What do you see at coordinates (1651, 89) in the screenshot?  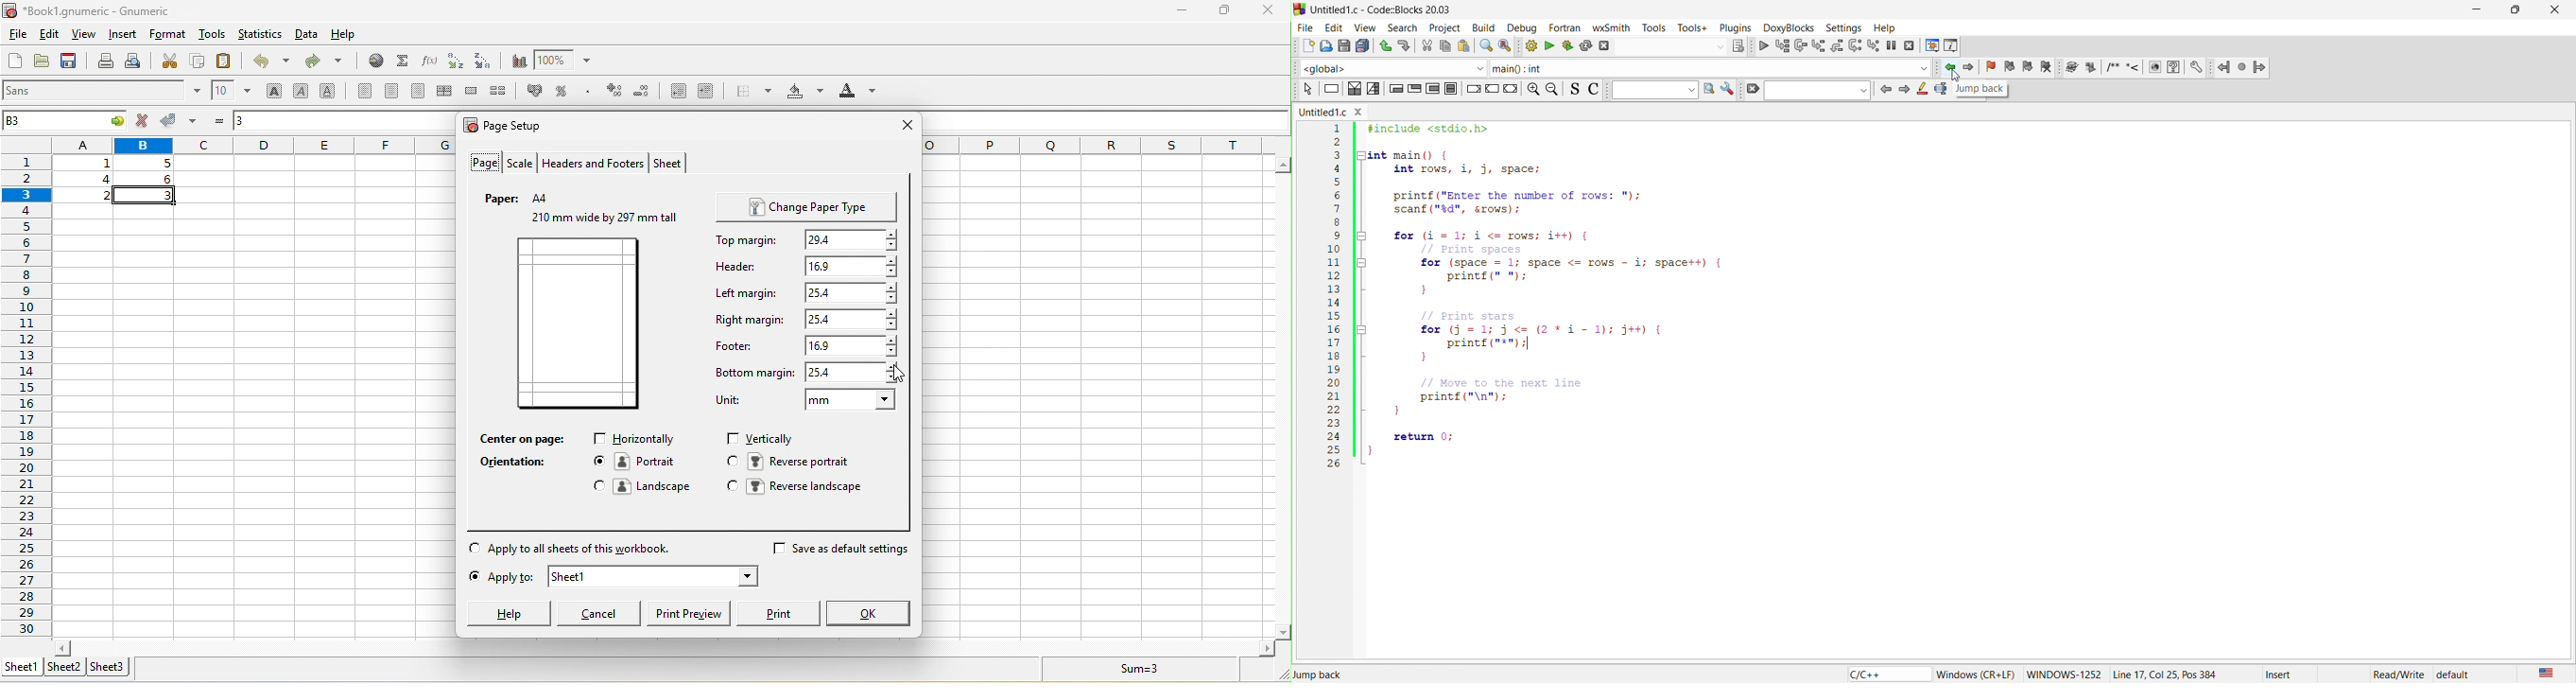 I see `input box` at bounding box center [1651, 89].